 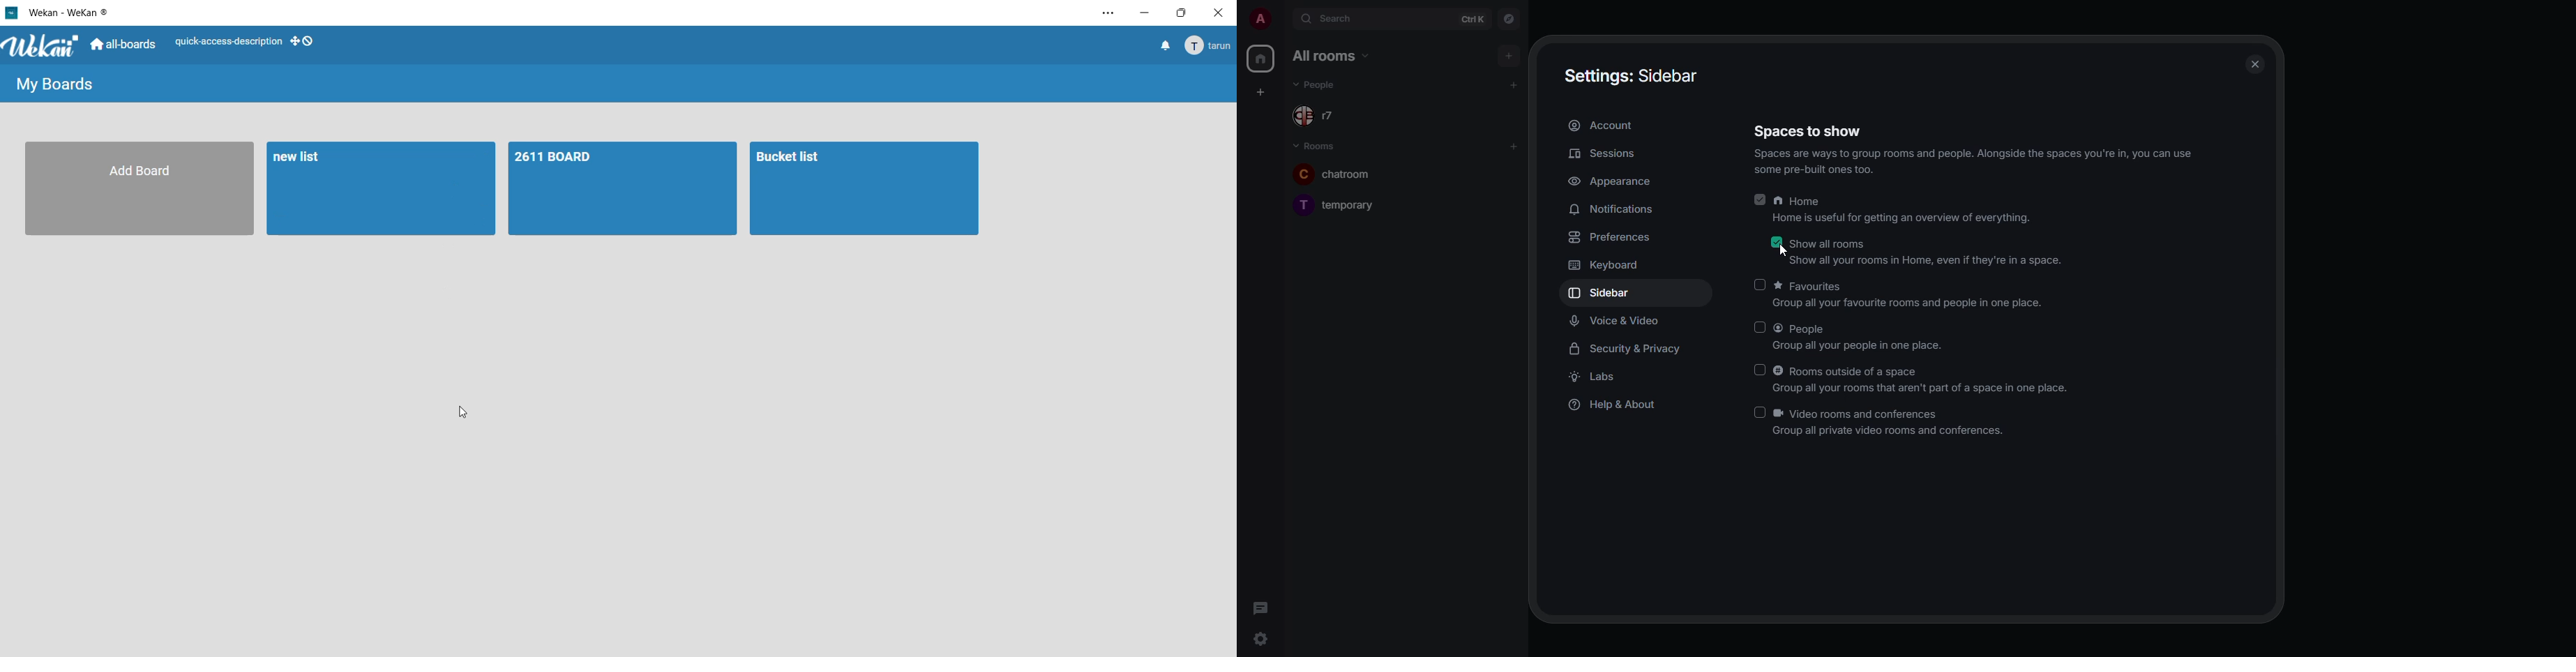 What do you see at coordinates (1611, 237) in the screenshot?
I see `preferences` at bounding box center [1611, 237].